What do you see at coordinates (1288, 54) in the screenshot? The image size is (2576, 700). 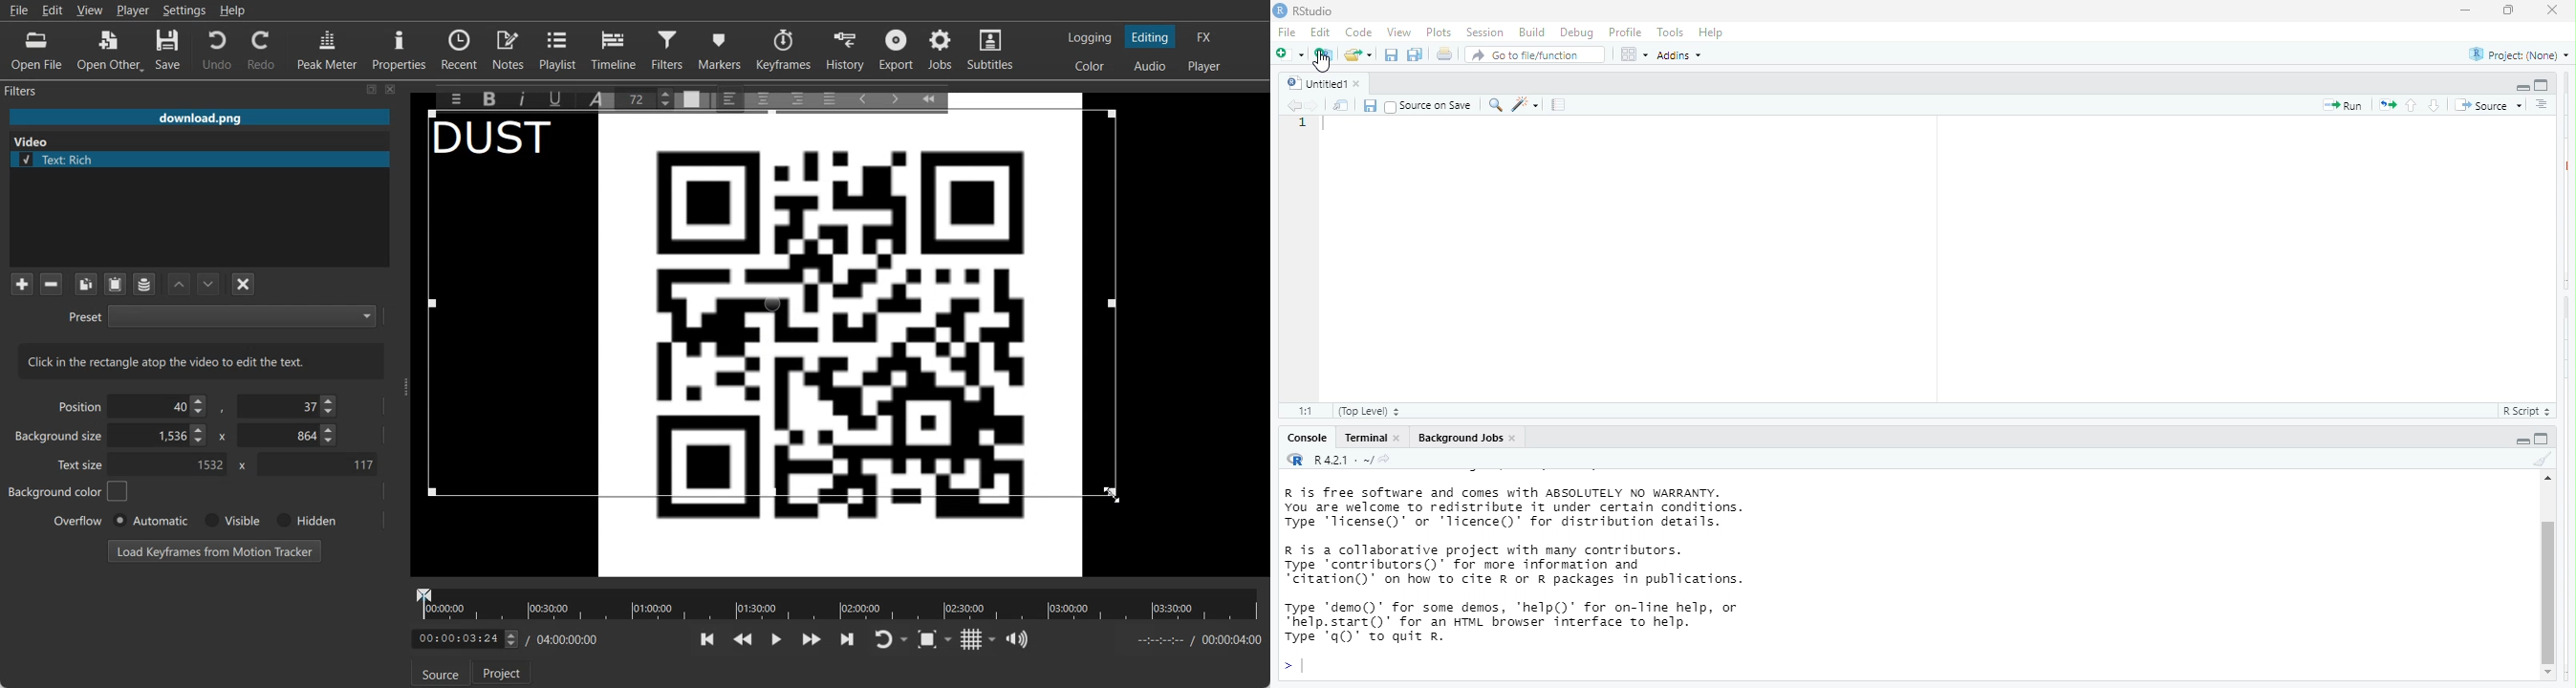 I see `new file` at bounding box center [1288, 54].